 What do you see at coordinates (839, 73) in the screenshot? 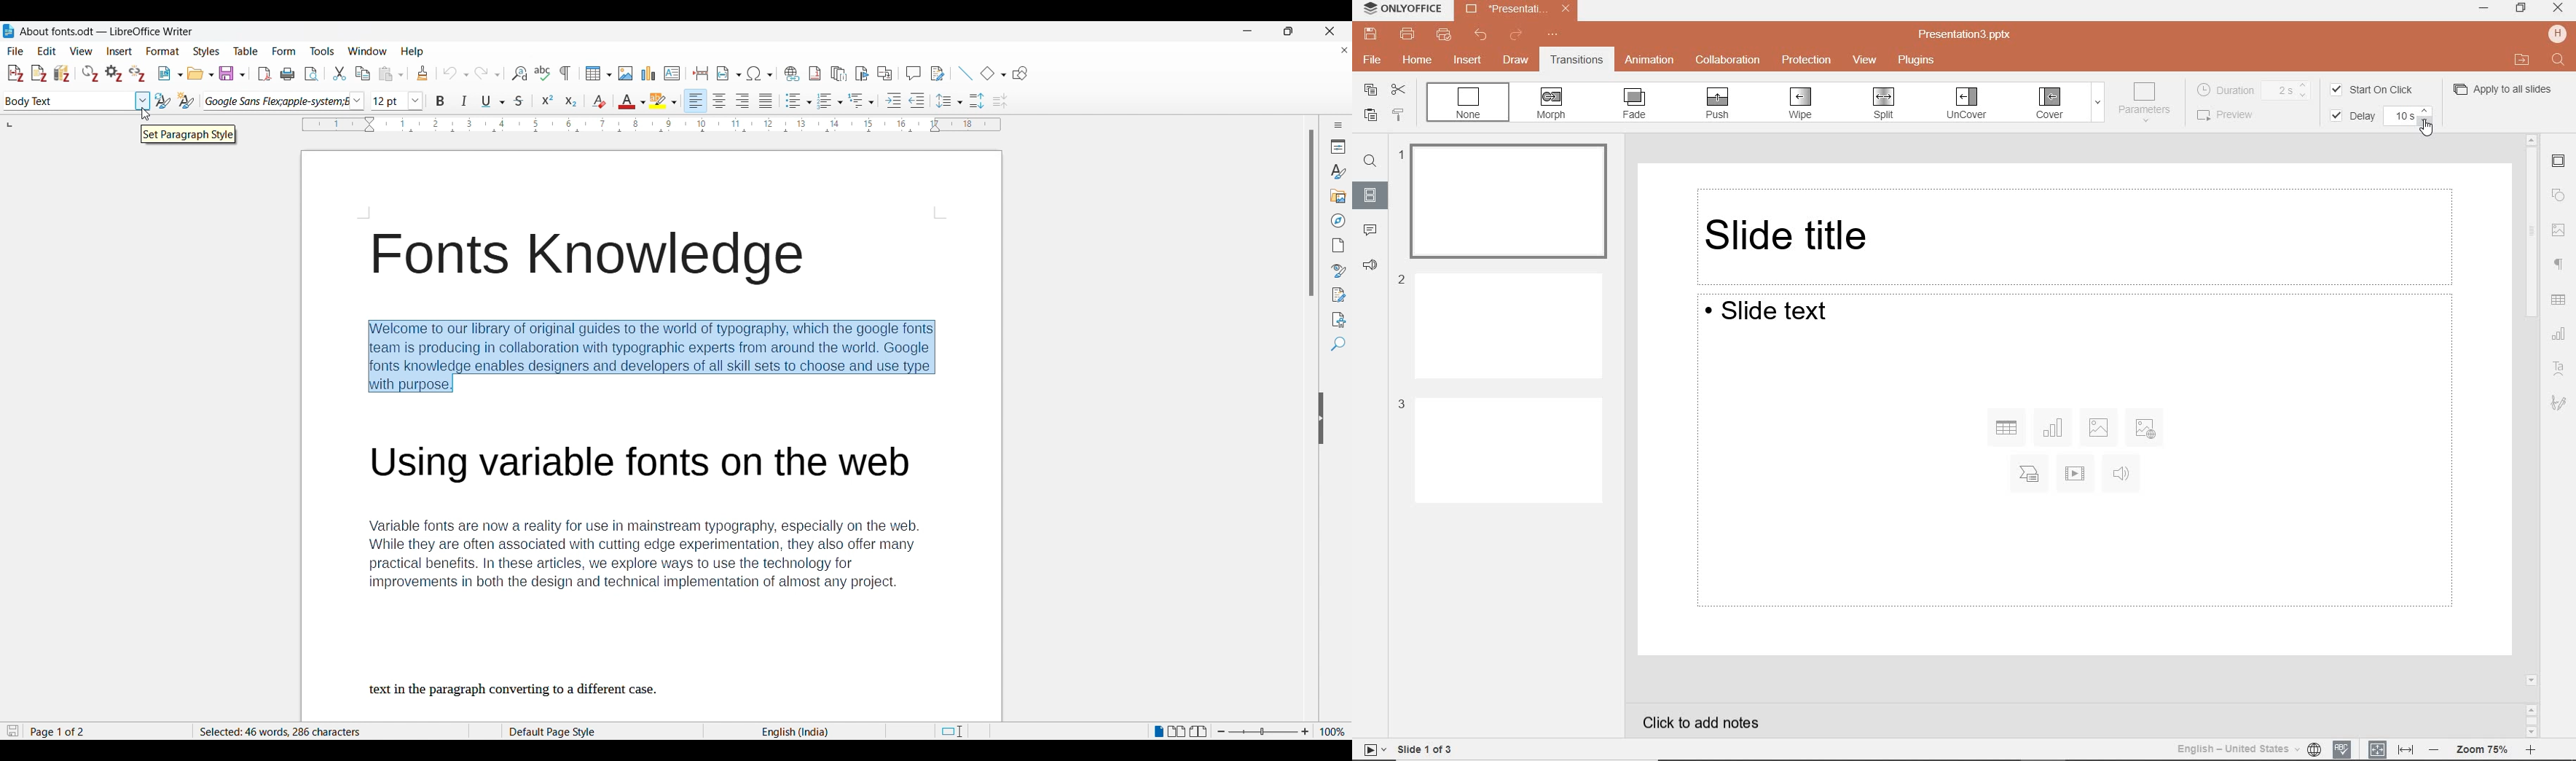
I see `Insert endnote` at bounding box center [839, 73].